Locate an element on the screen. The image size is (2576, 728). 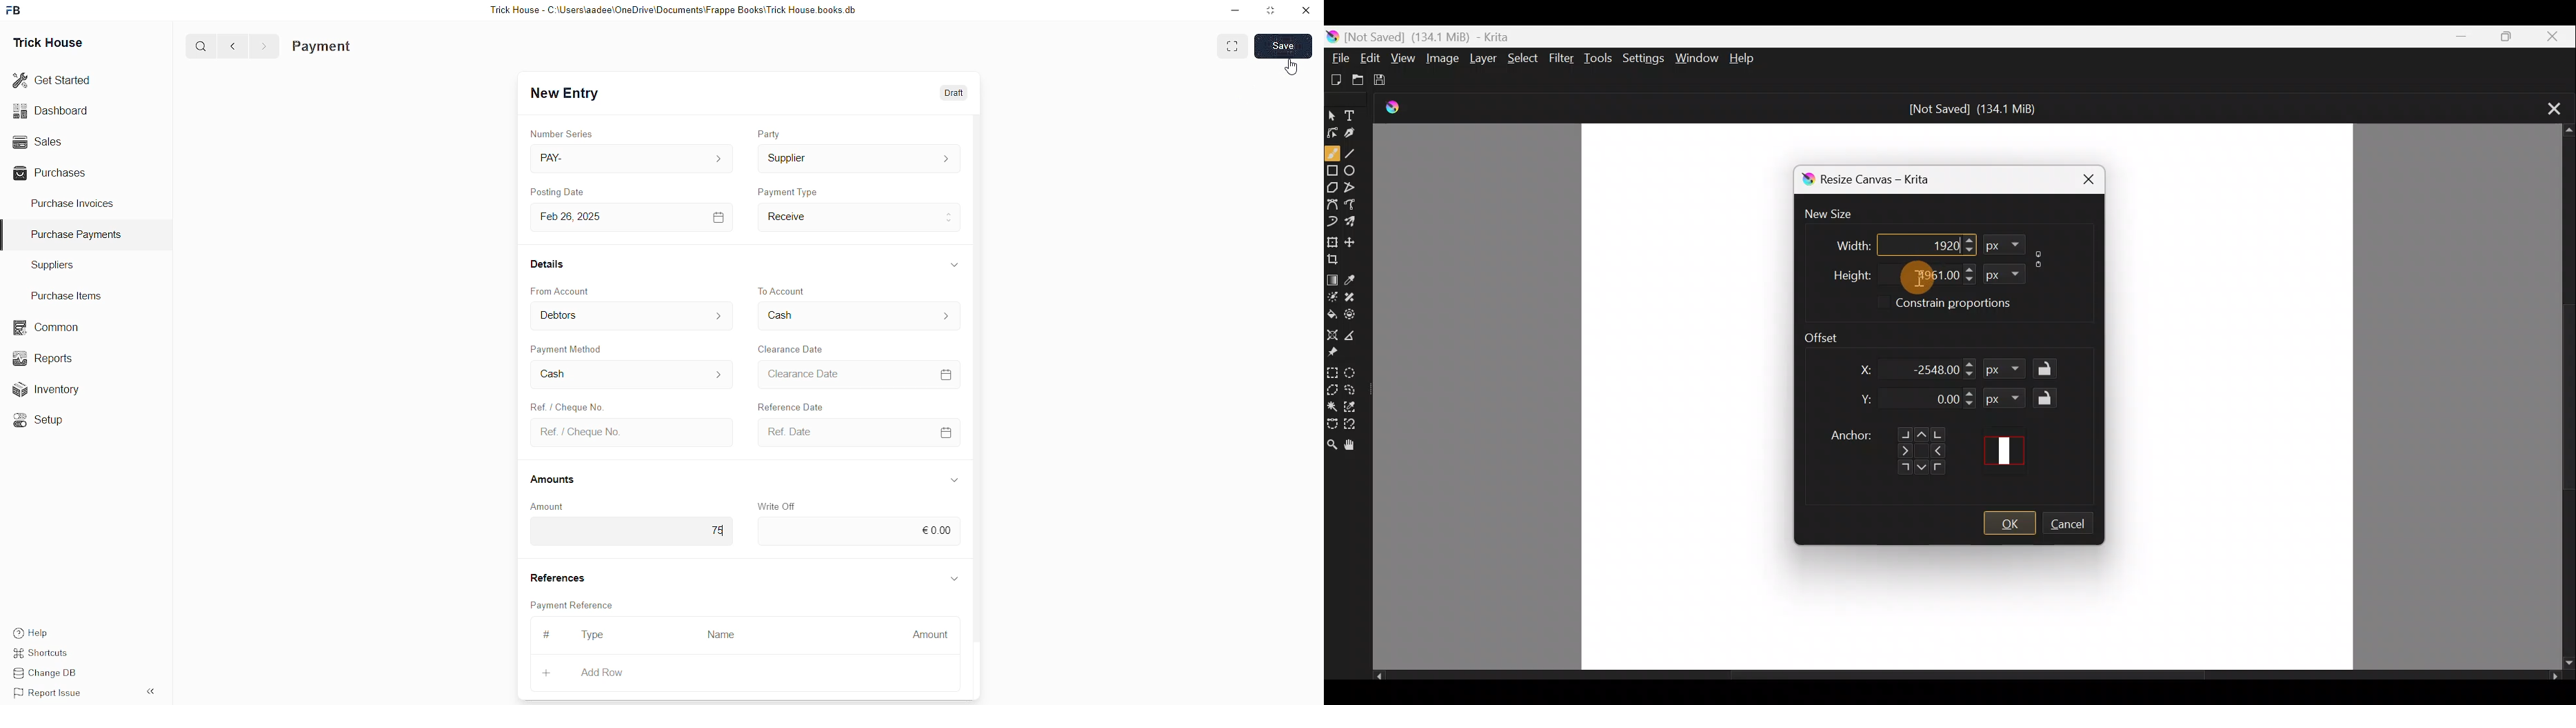
Line tool is located at coordinates (1354, 153).